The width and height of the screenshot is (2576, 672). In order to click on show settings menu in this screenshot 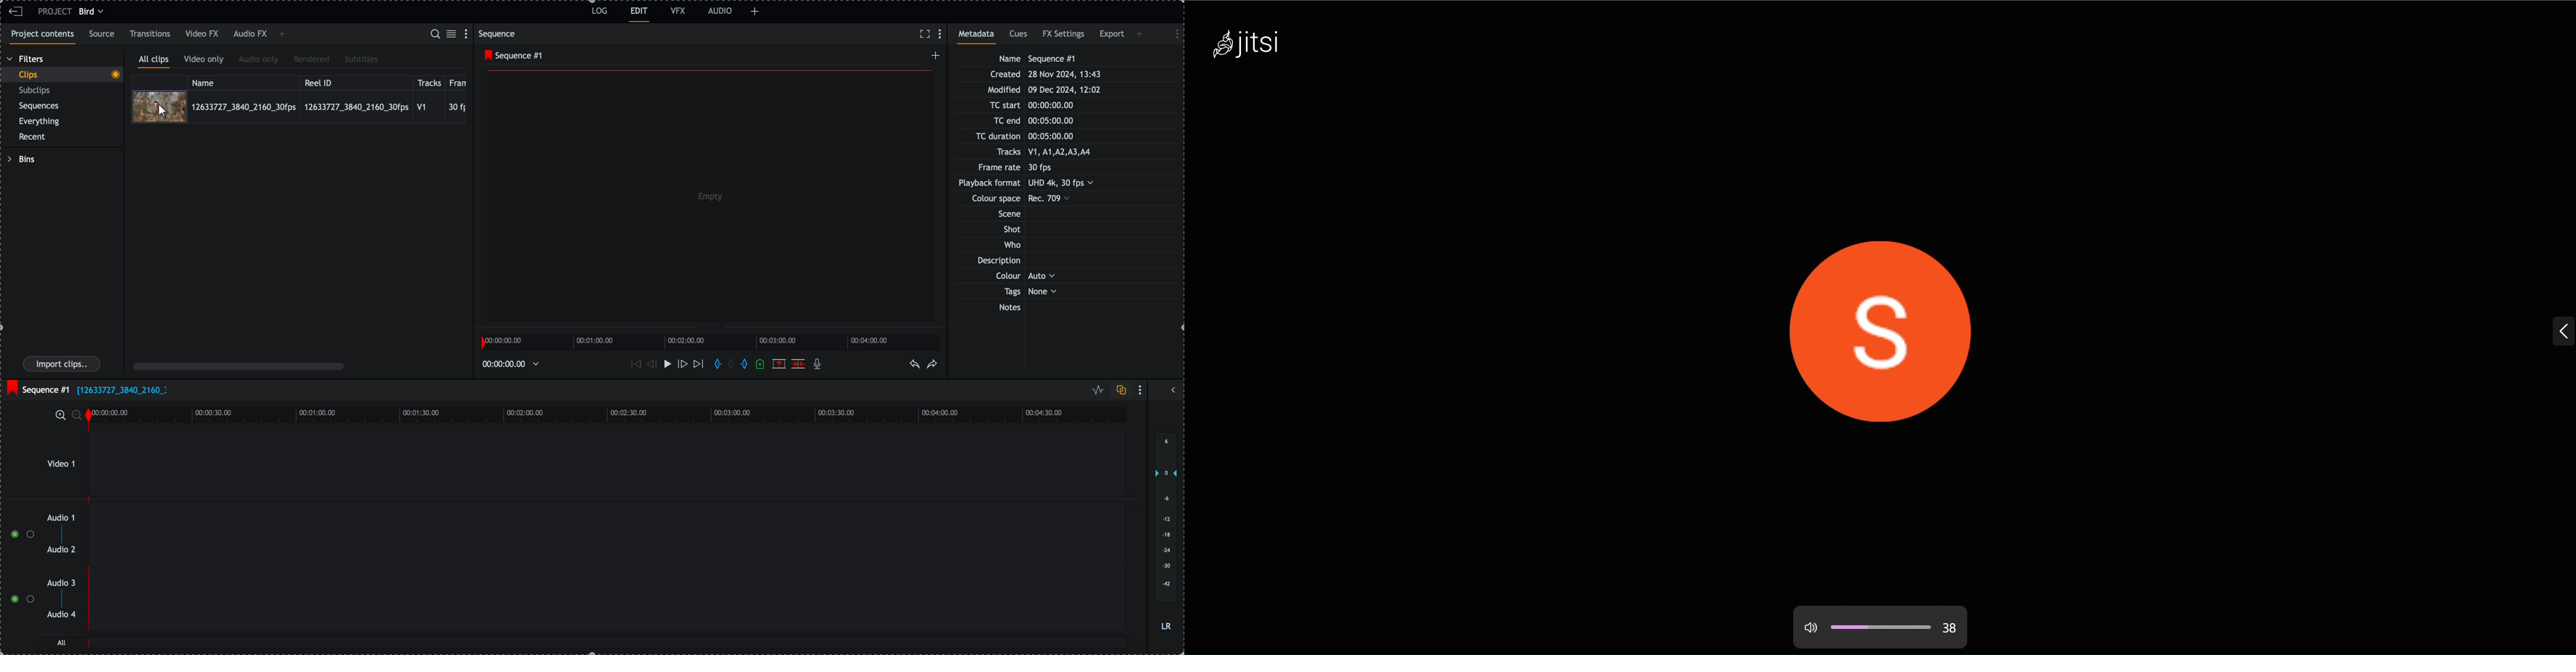, I will do `click(468, 33)`.